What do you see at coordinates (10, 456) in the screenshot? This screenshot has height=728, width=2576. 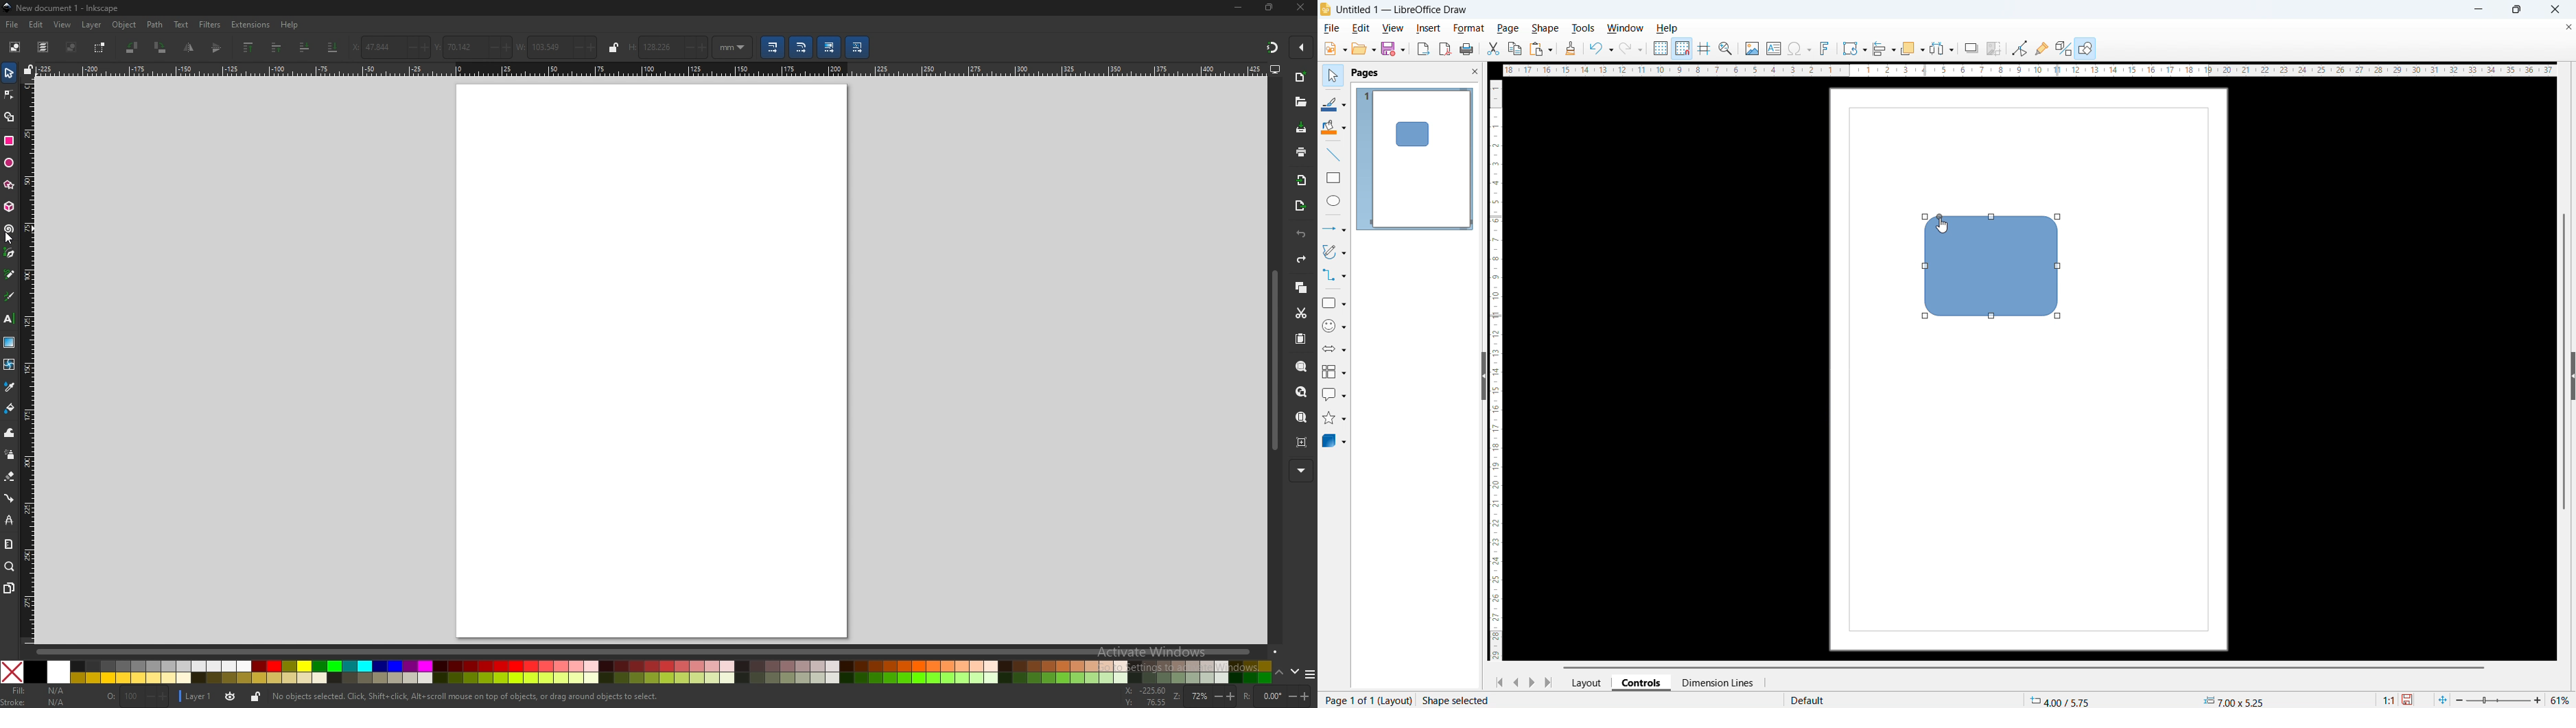 I see `spray` at bounding box center [10, 456].